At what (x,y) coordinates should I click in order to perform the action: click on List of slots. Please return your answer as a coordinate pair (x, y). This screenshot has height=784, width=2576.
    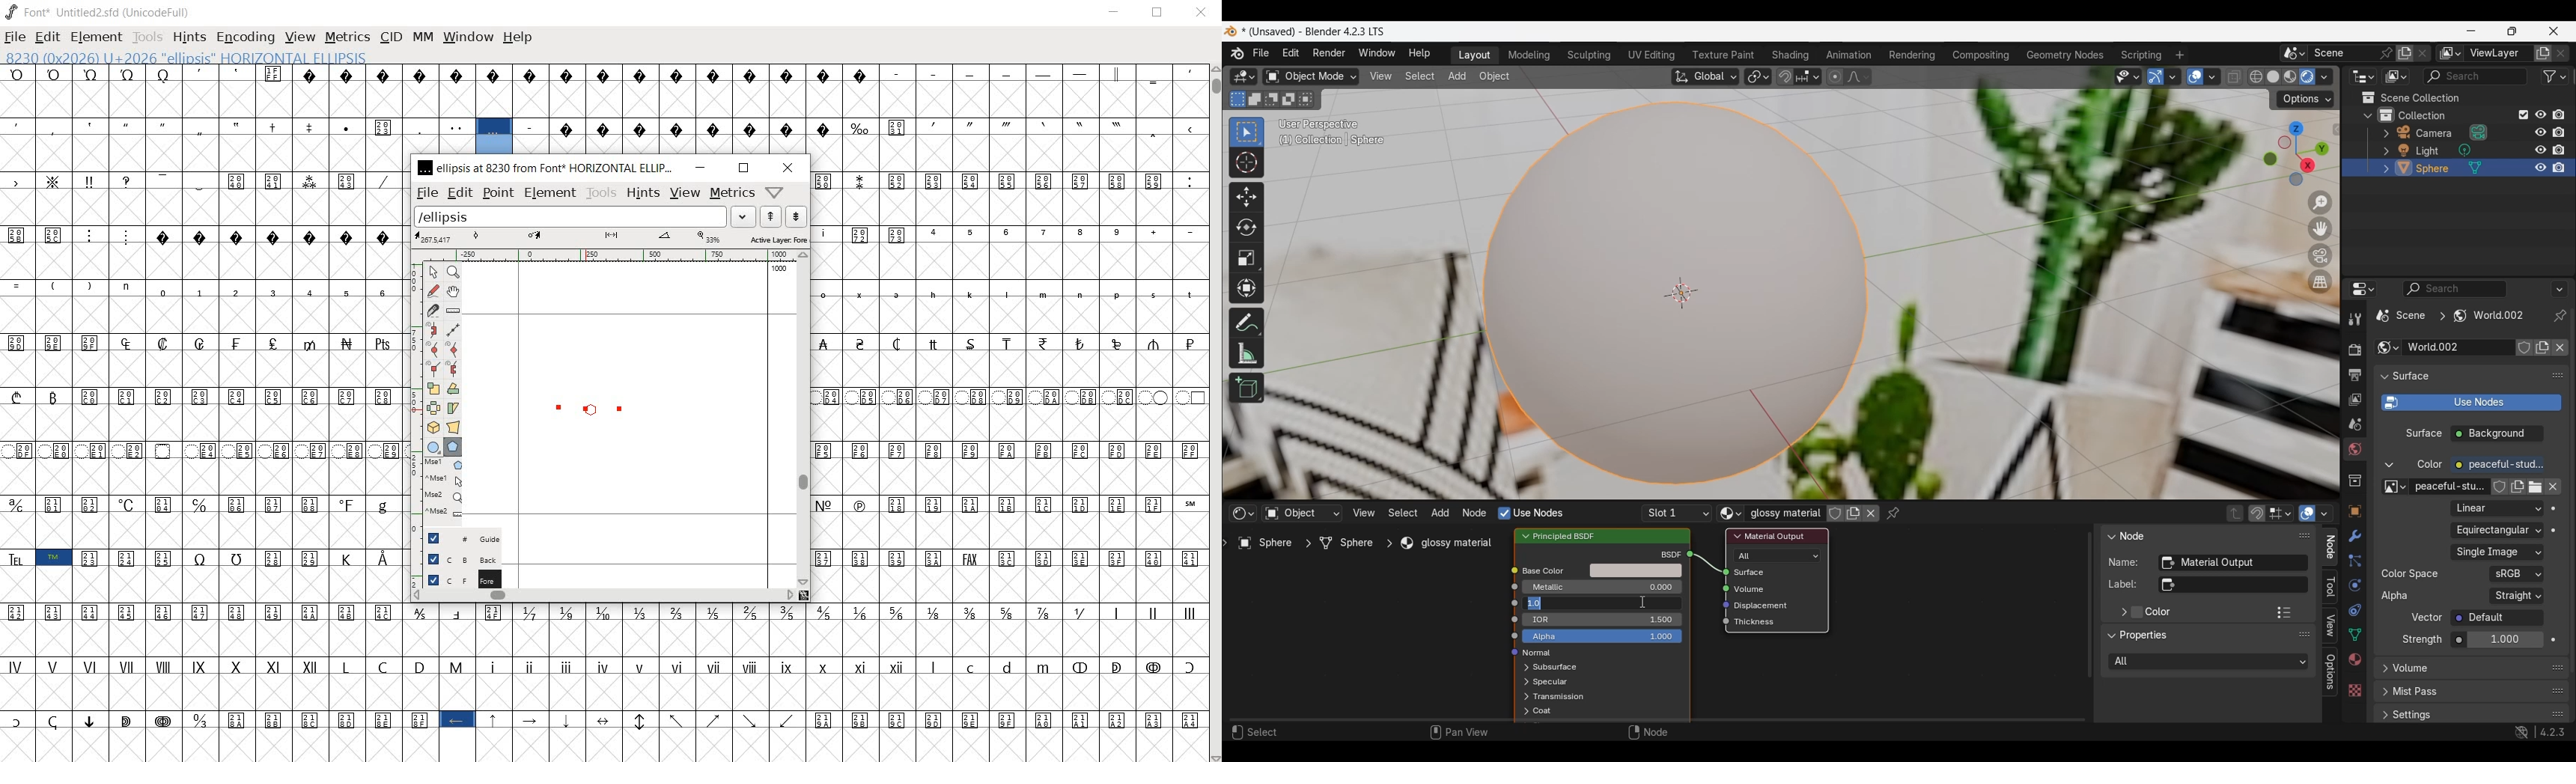
    Looking at the image, I should click on (1677, 514).